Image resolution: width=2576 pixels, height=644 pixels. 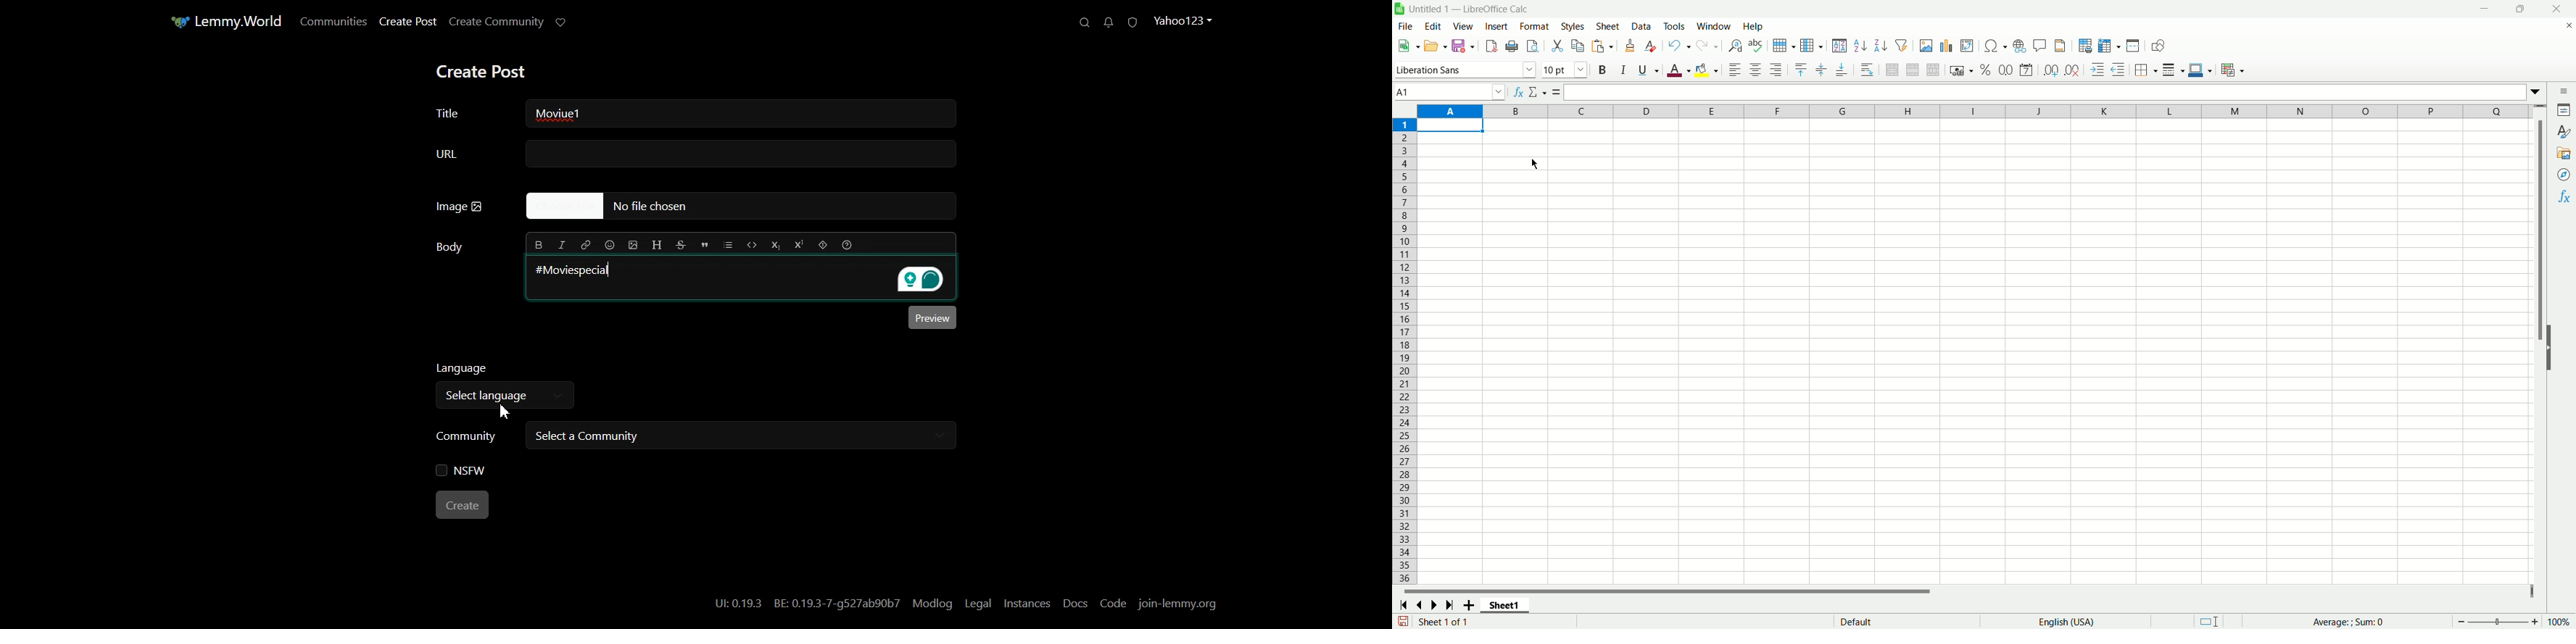 I want to click on background color, so click(x=1708, y=70).